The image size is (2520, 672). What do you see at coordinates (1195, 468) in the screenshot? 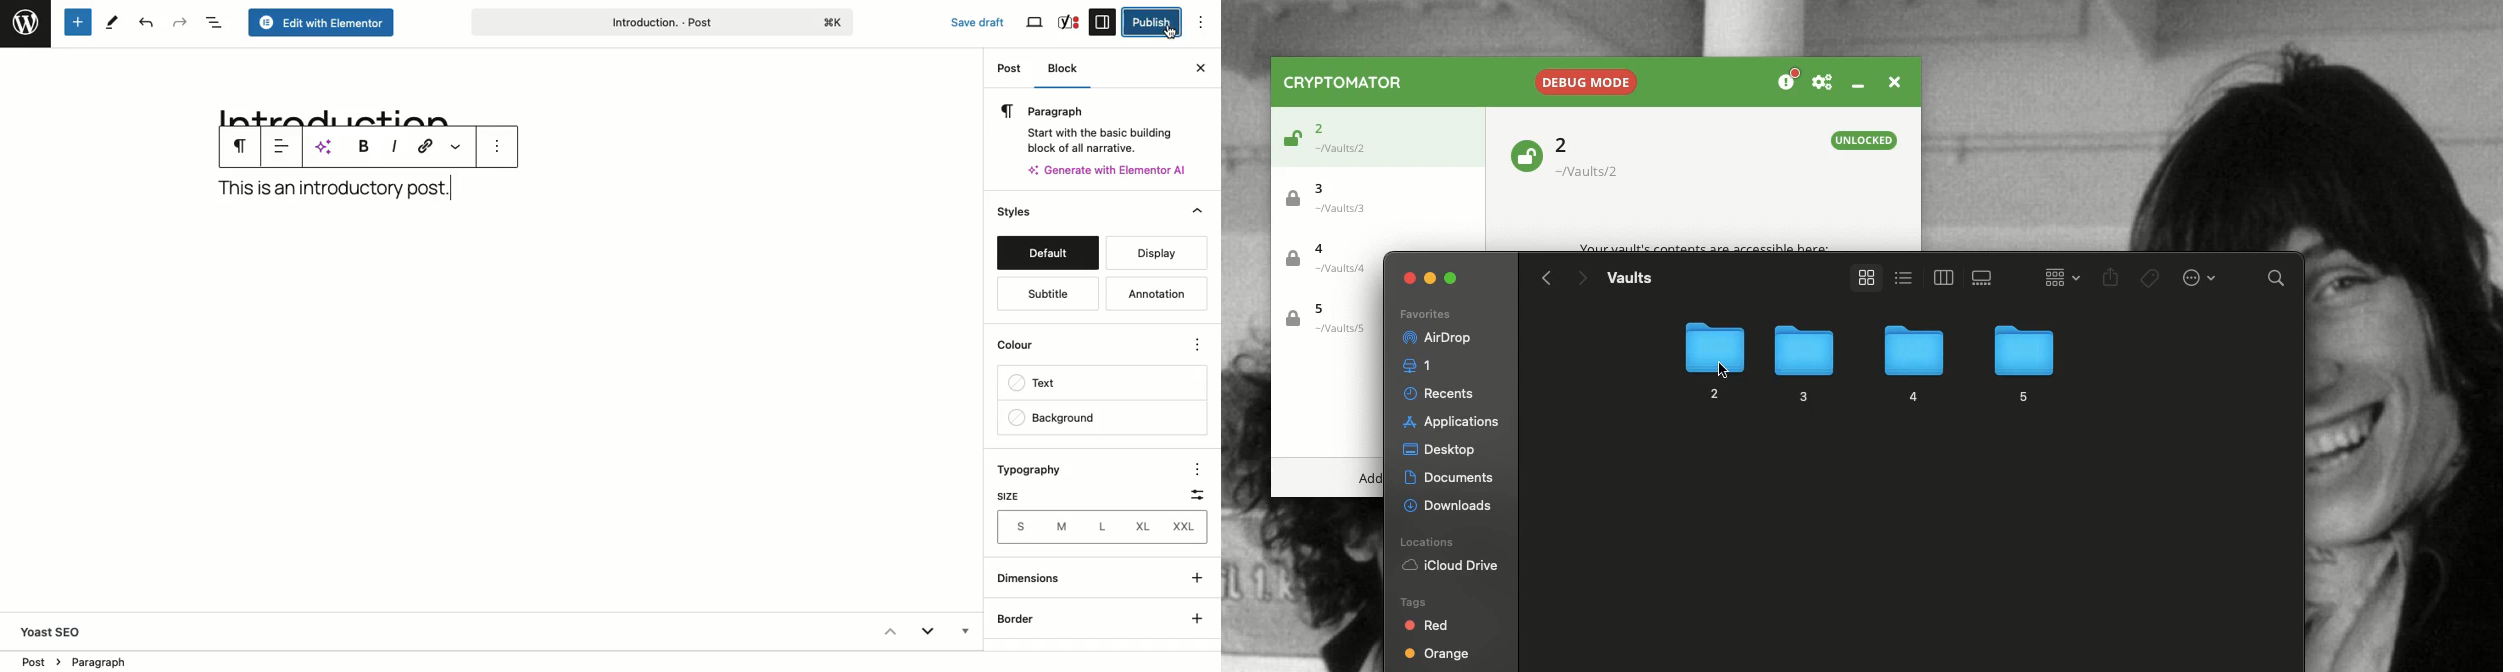
I see `Options` at bounding box center [1195, 468].